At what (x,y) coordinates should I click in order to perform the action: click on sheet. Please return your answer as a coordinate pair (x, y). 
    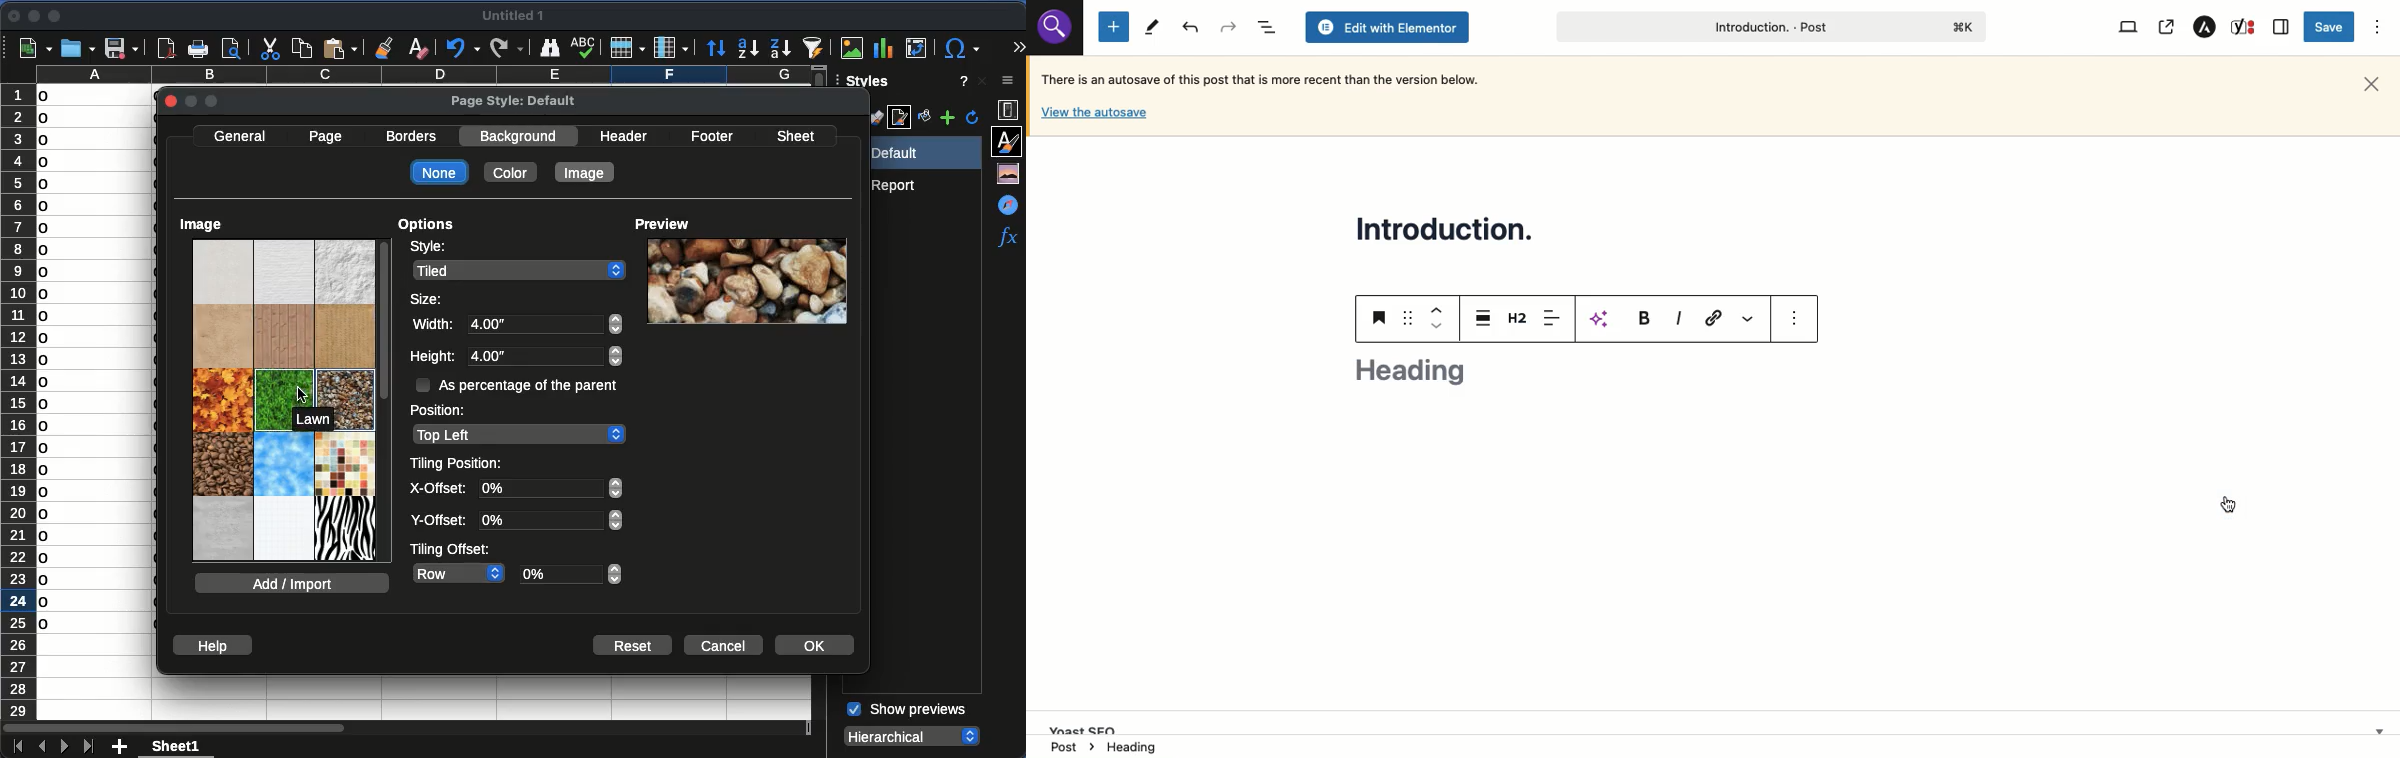
    Looking at the image, I should click on (799, 134).